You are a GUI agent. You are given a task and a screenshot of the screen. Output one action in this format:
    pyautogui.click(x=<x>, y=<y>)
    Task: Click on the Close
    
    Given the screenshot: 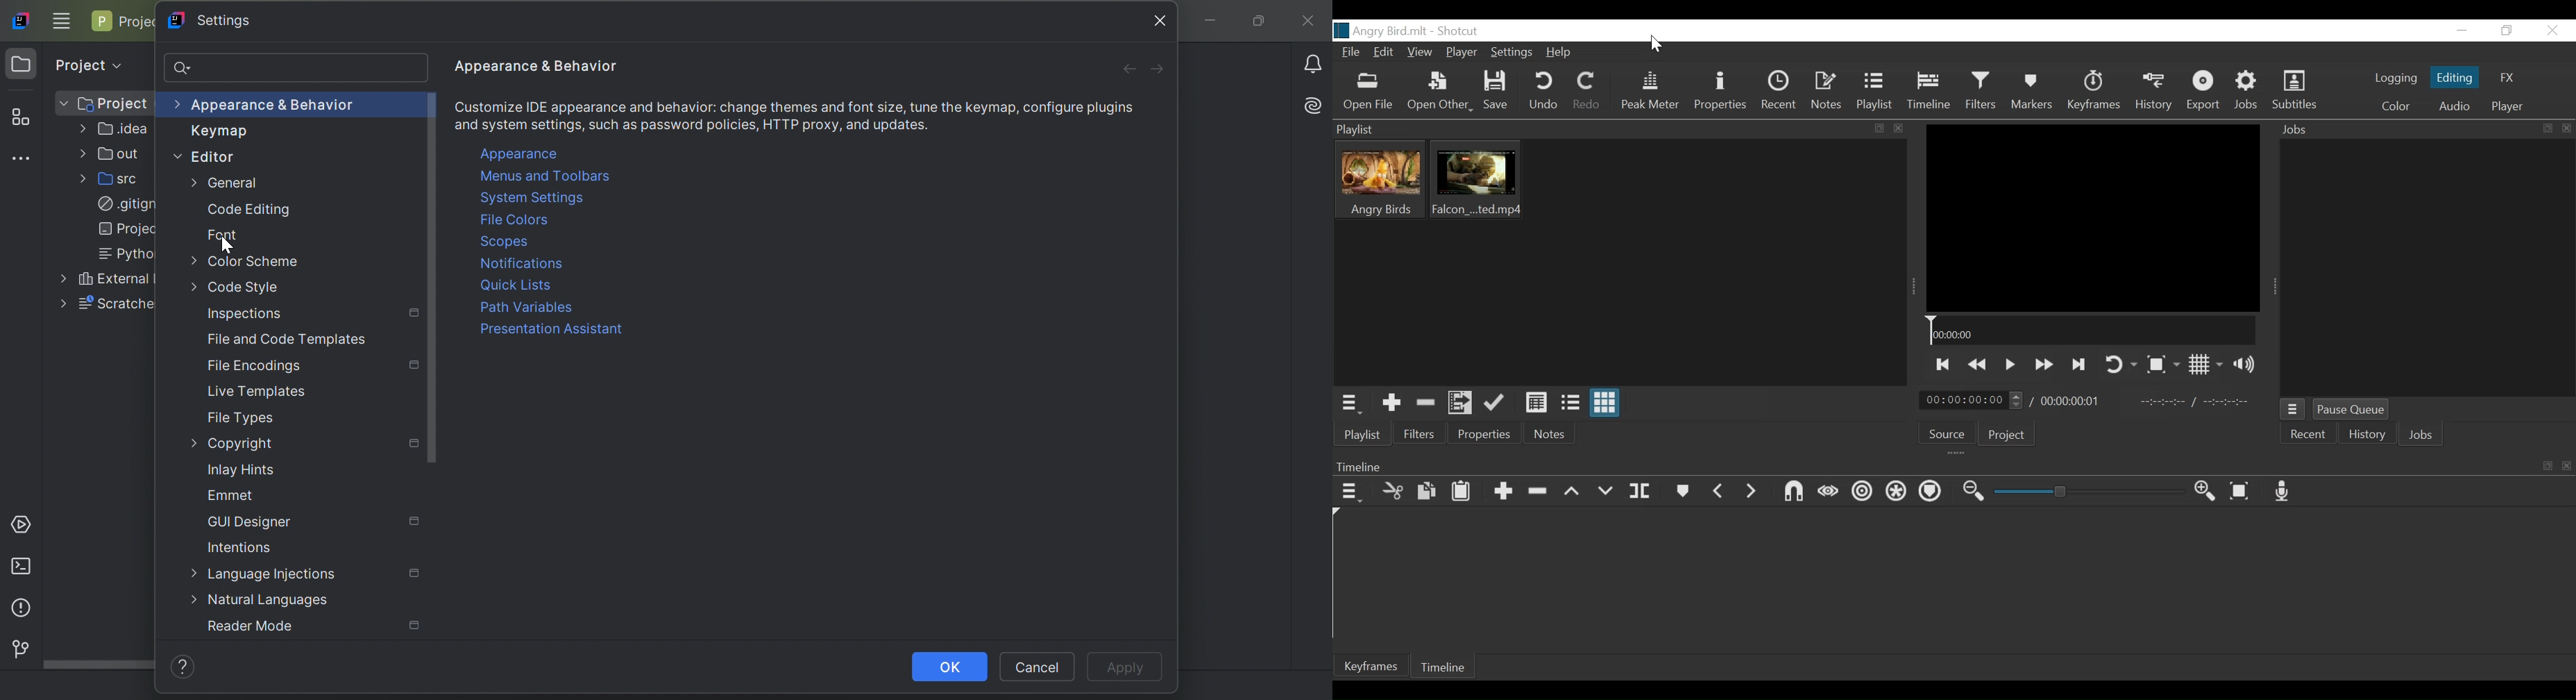 What is the action you would take?
    pyautogui.click(x=2554, y=31)
    